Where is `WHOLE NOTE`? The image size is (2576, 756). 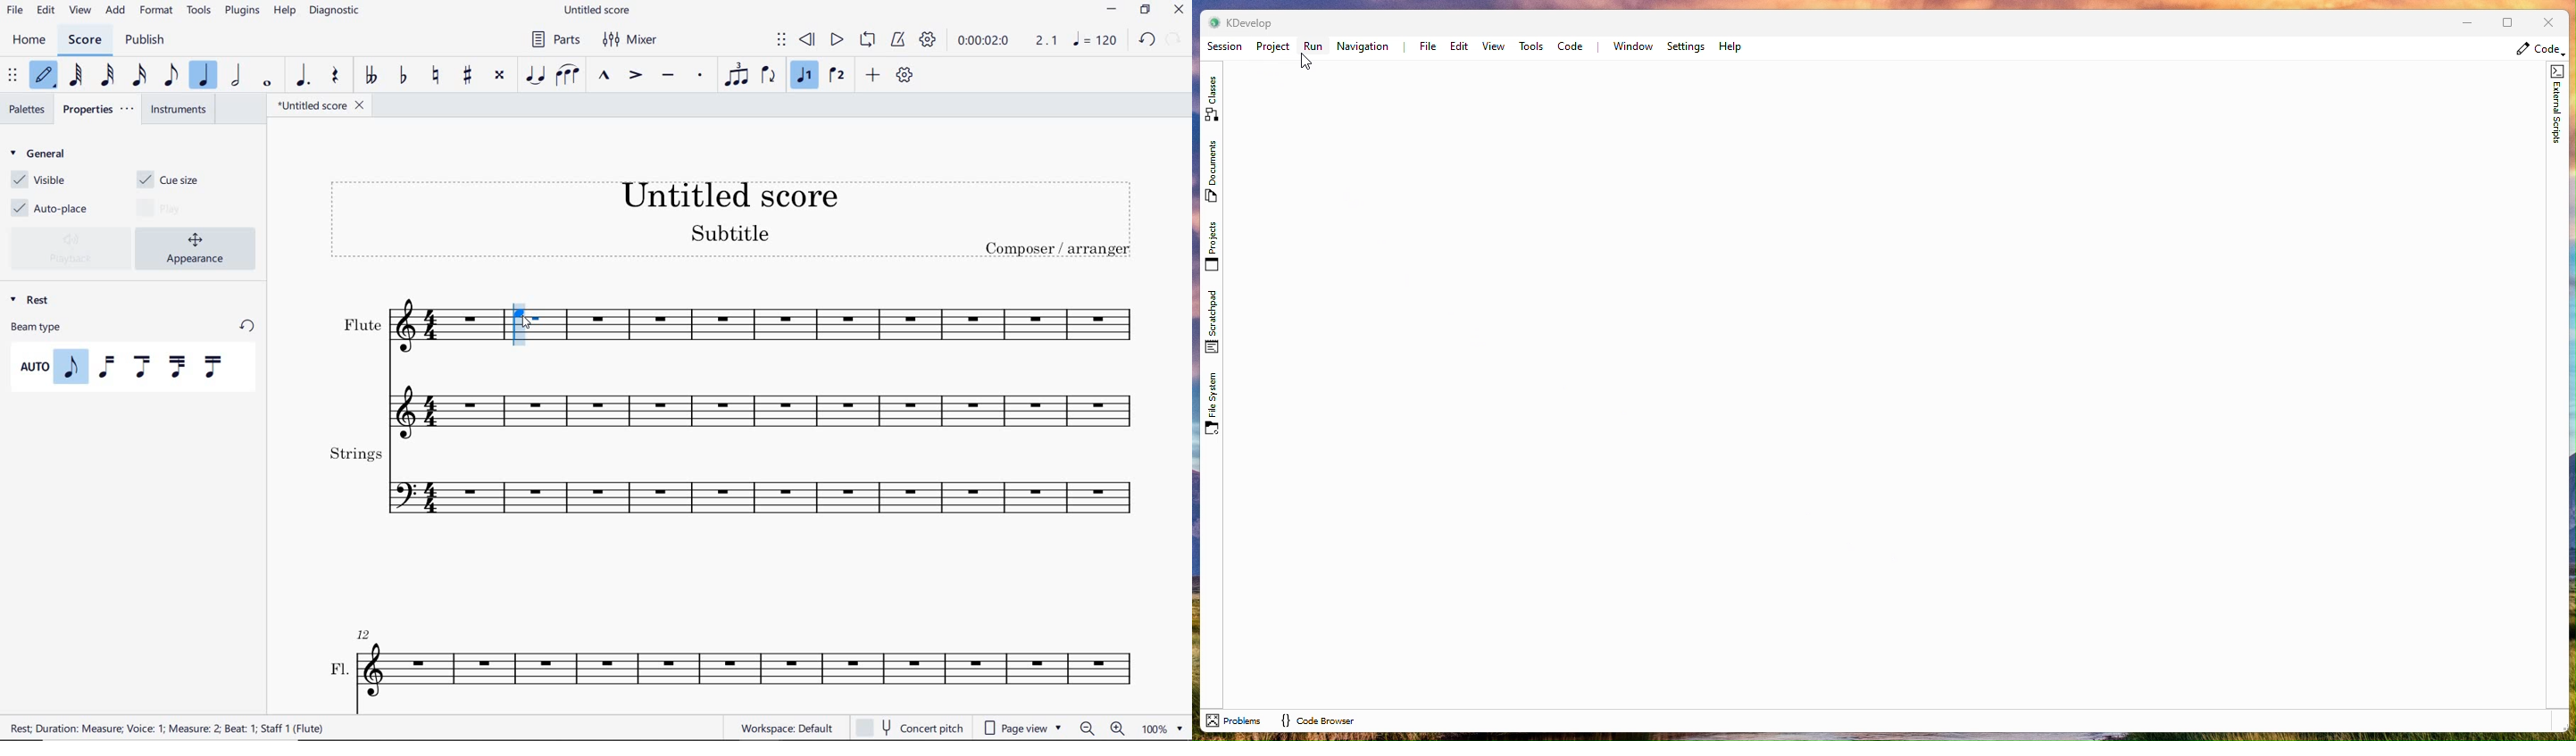
WHOLE NOTE is located at coordinates (267, 84).